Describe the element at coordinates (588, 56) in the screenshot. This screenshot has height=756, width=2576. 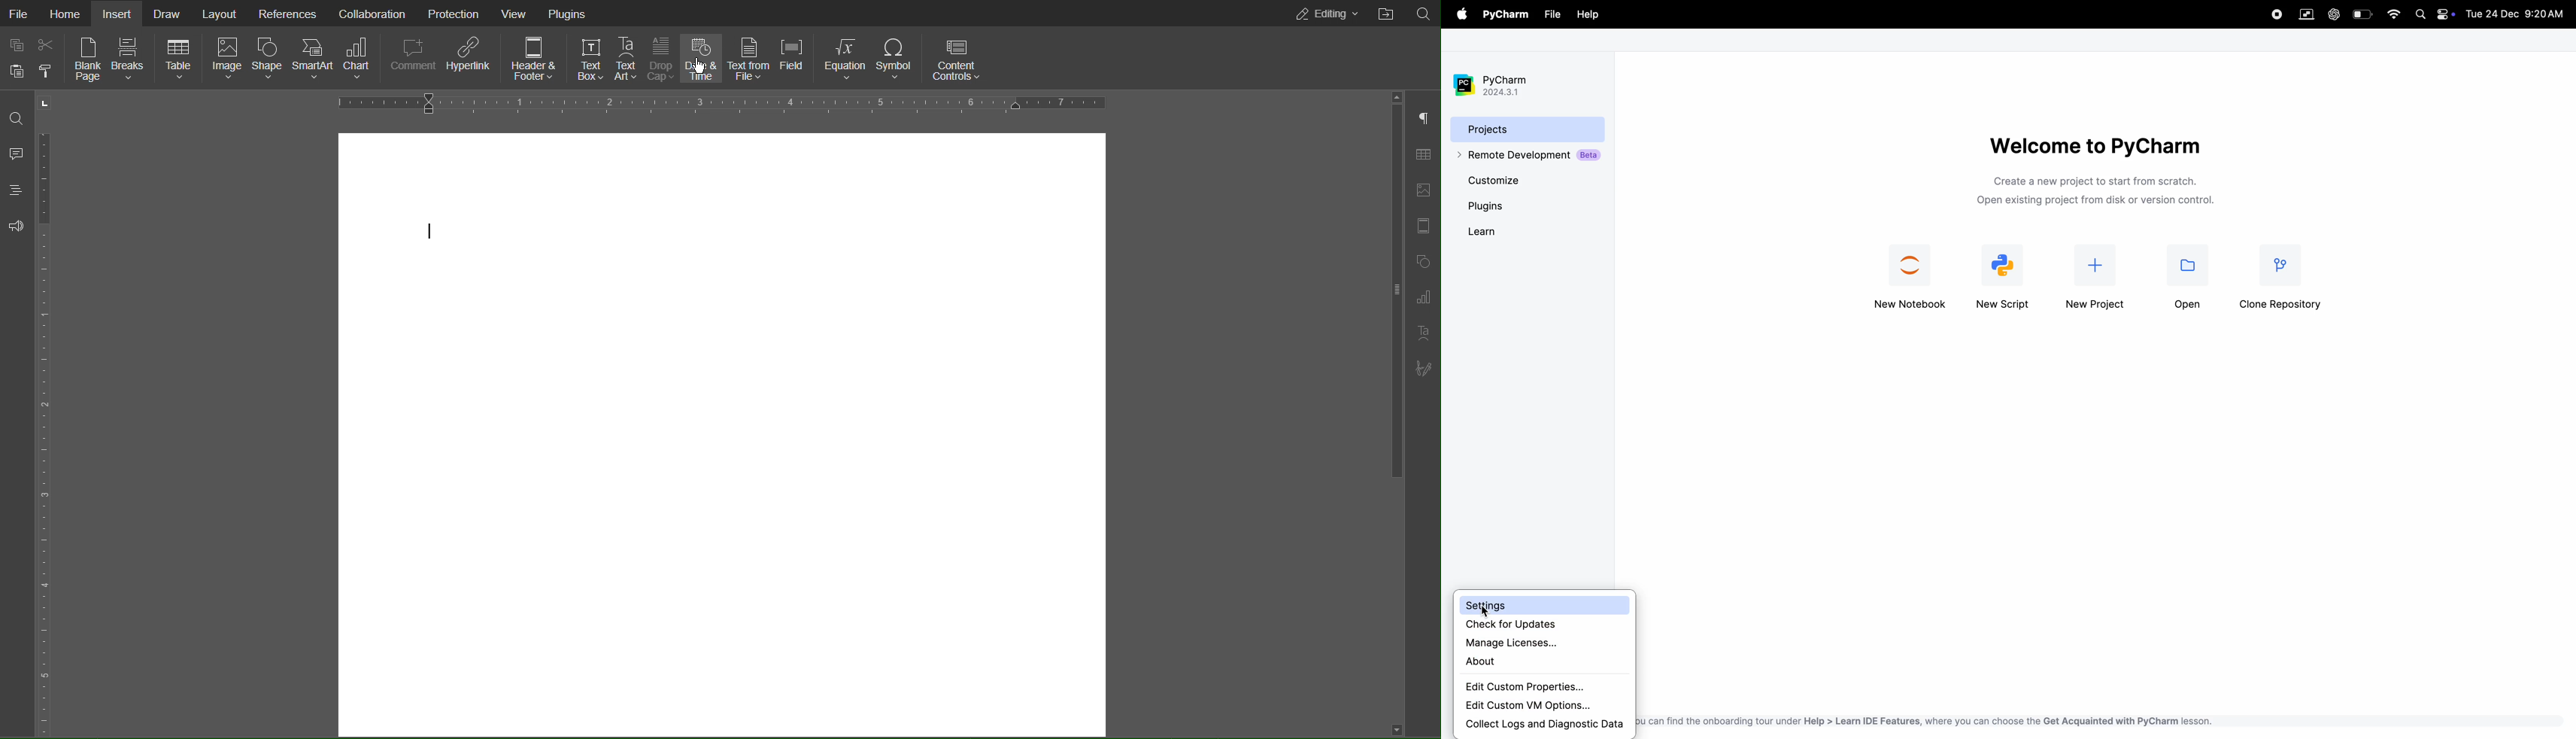
I see `Text Box` at that location.